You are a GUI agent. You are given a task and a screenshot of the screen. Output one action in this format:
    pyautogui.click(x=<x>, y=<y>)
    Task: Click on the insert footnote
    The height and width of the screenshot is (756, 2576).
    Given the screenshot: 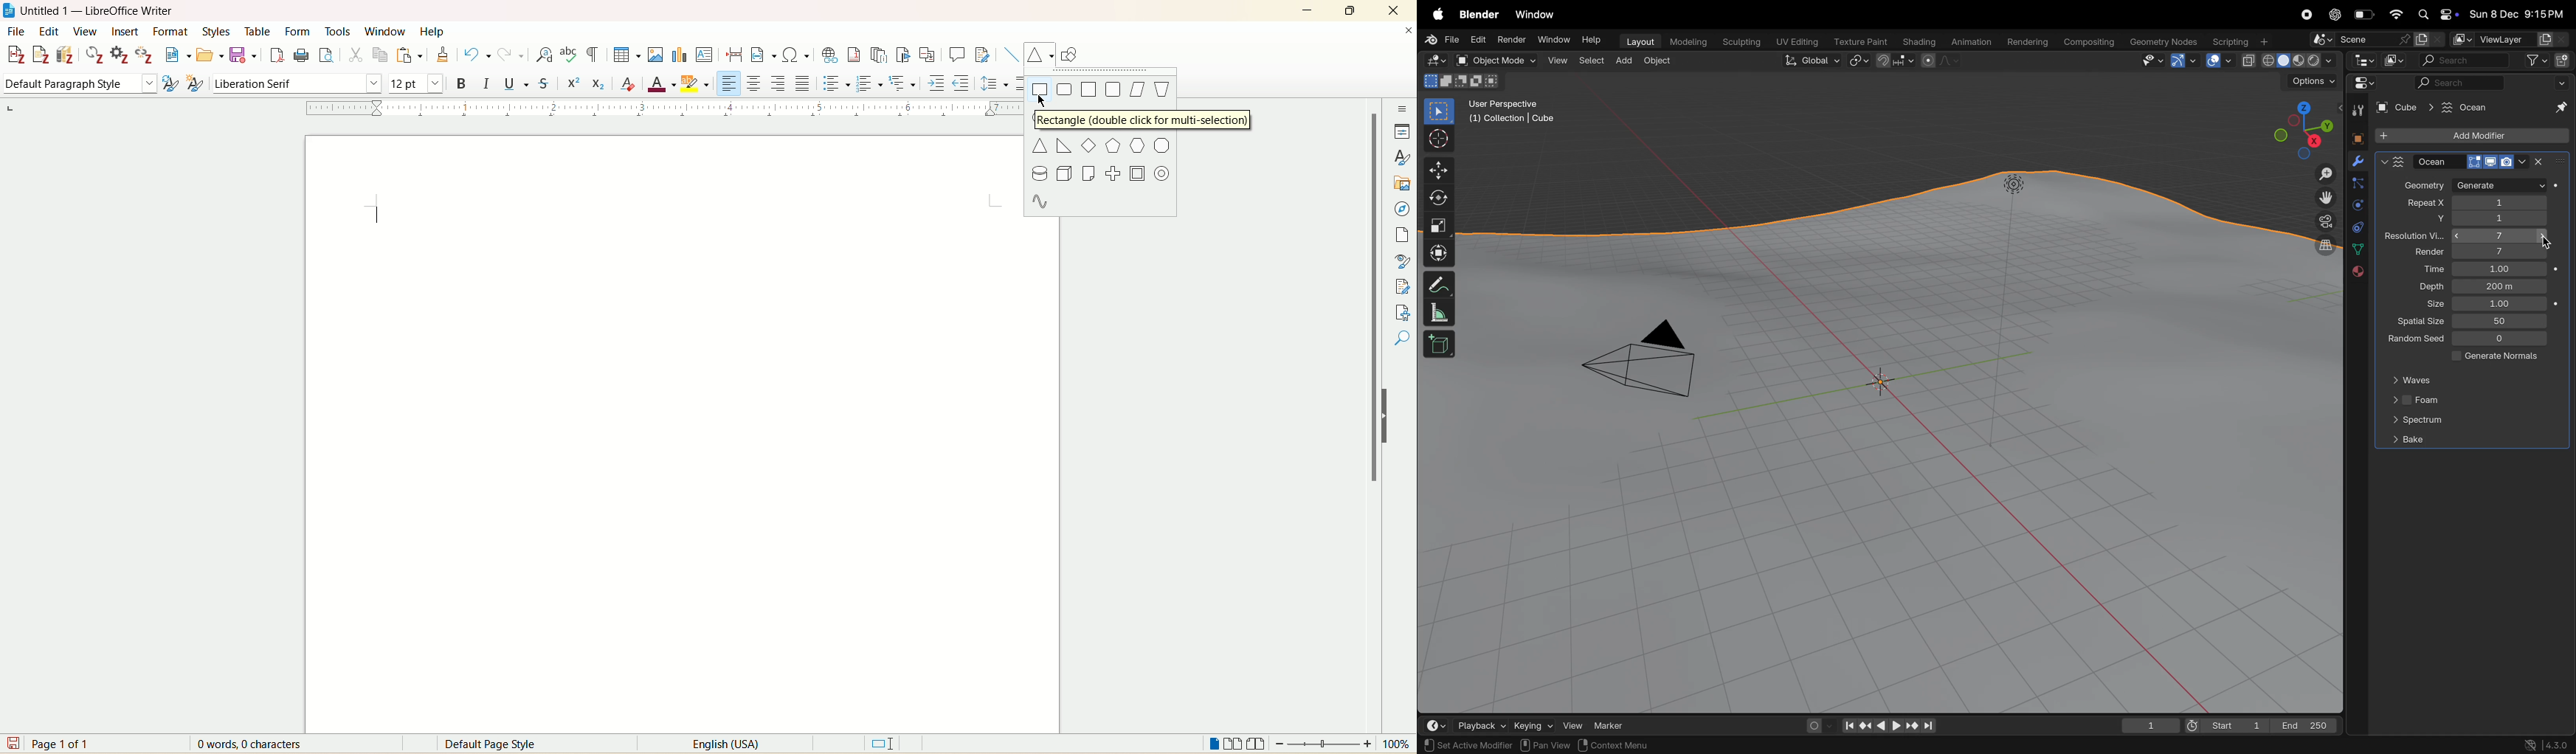 What is the action you would take?
    pyautogui.click(x=856, y=55)
    